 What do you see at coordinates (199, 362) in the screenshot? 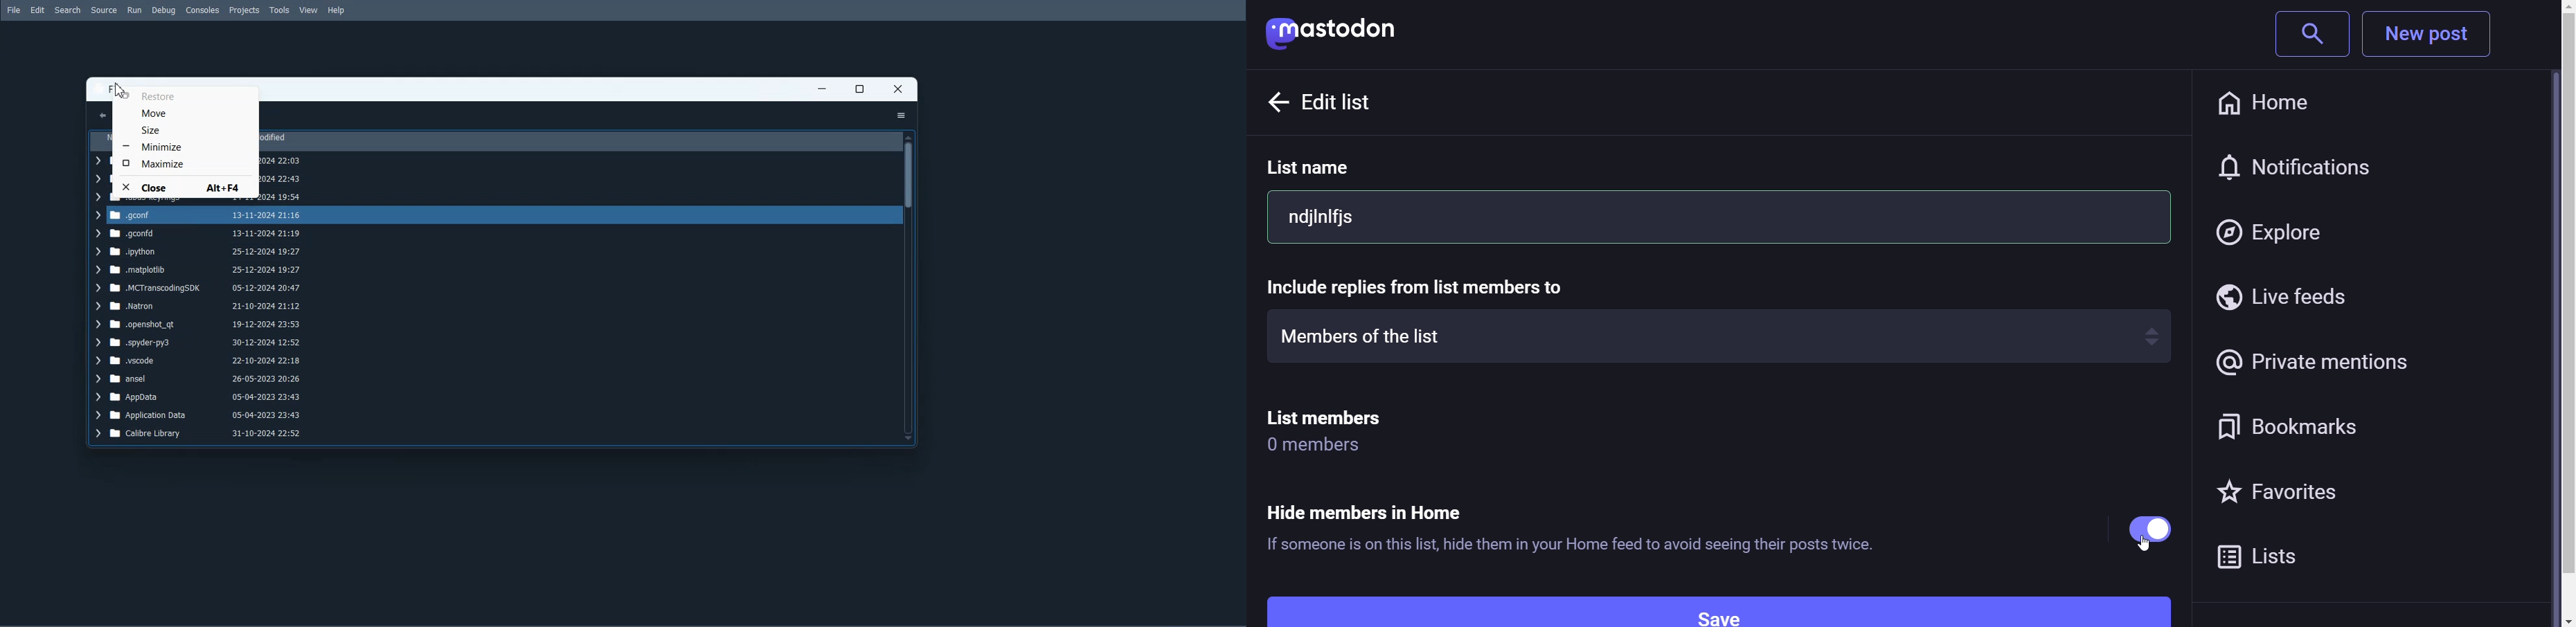
I see `.vscode 22-10-2024 22:18` at bounding box center [199, 362].